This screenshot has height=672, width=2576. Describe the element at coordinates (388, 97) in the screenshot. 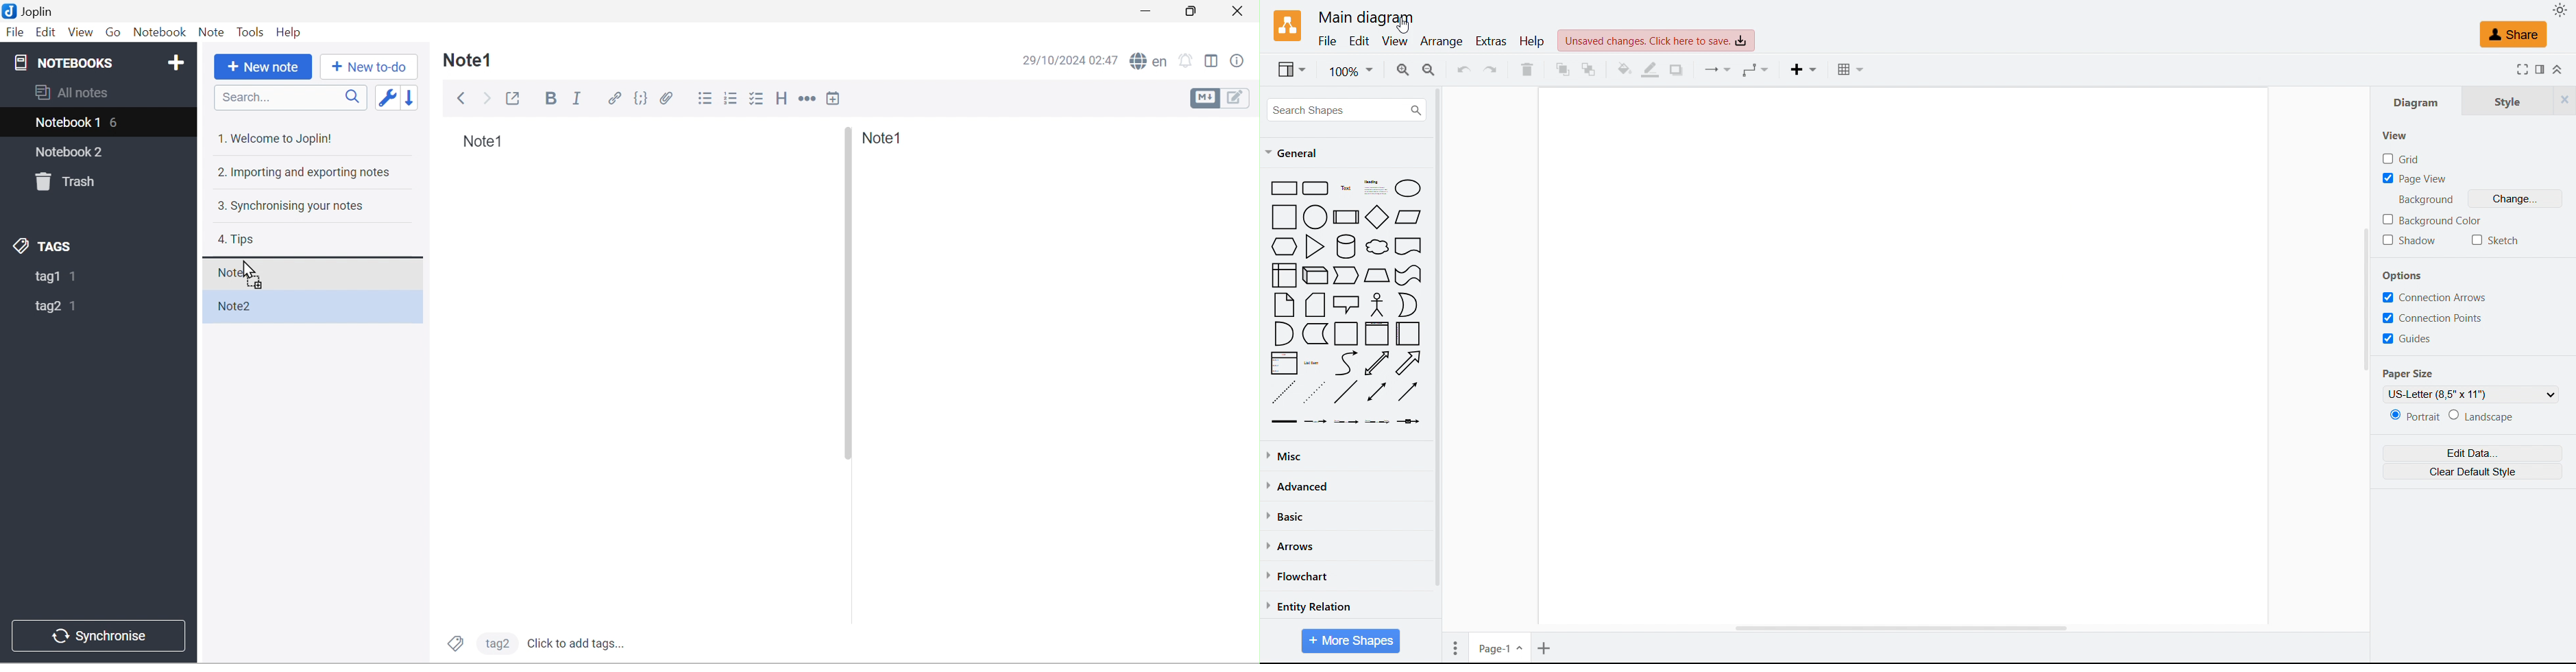

I see `Toggle sort order field: updated date -> created date` at that location.